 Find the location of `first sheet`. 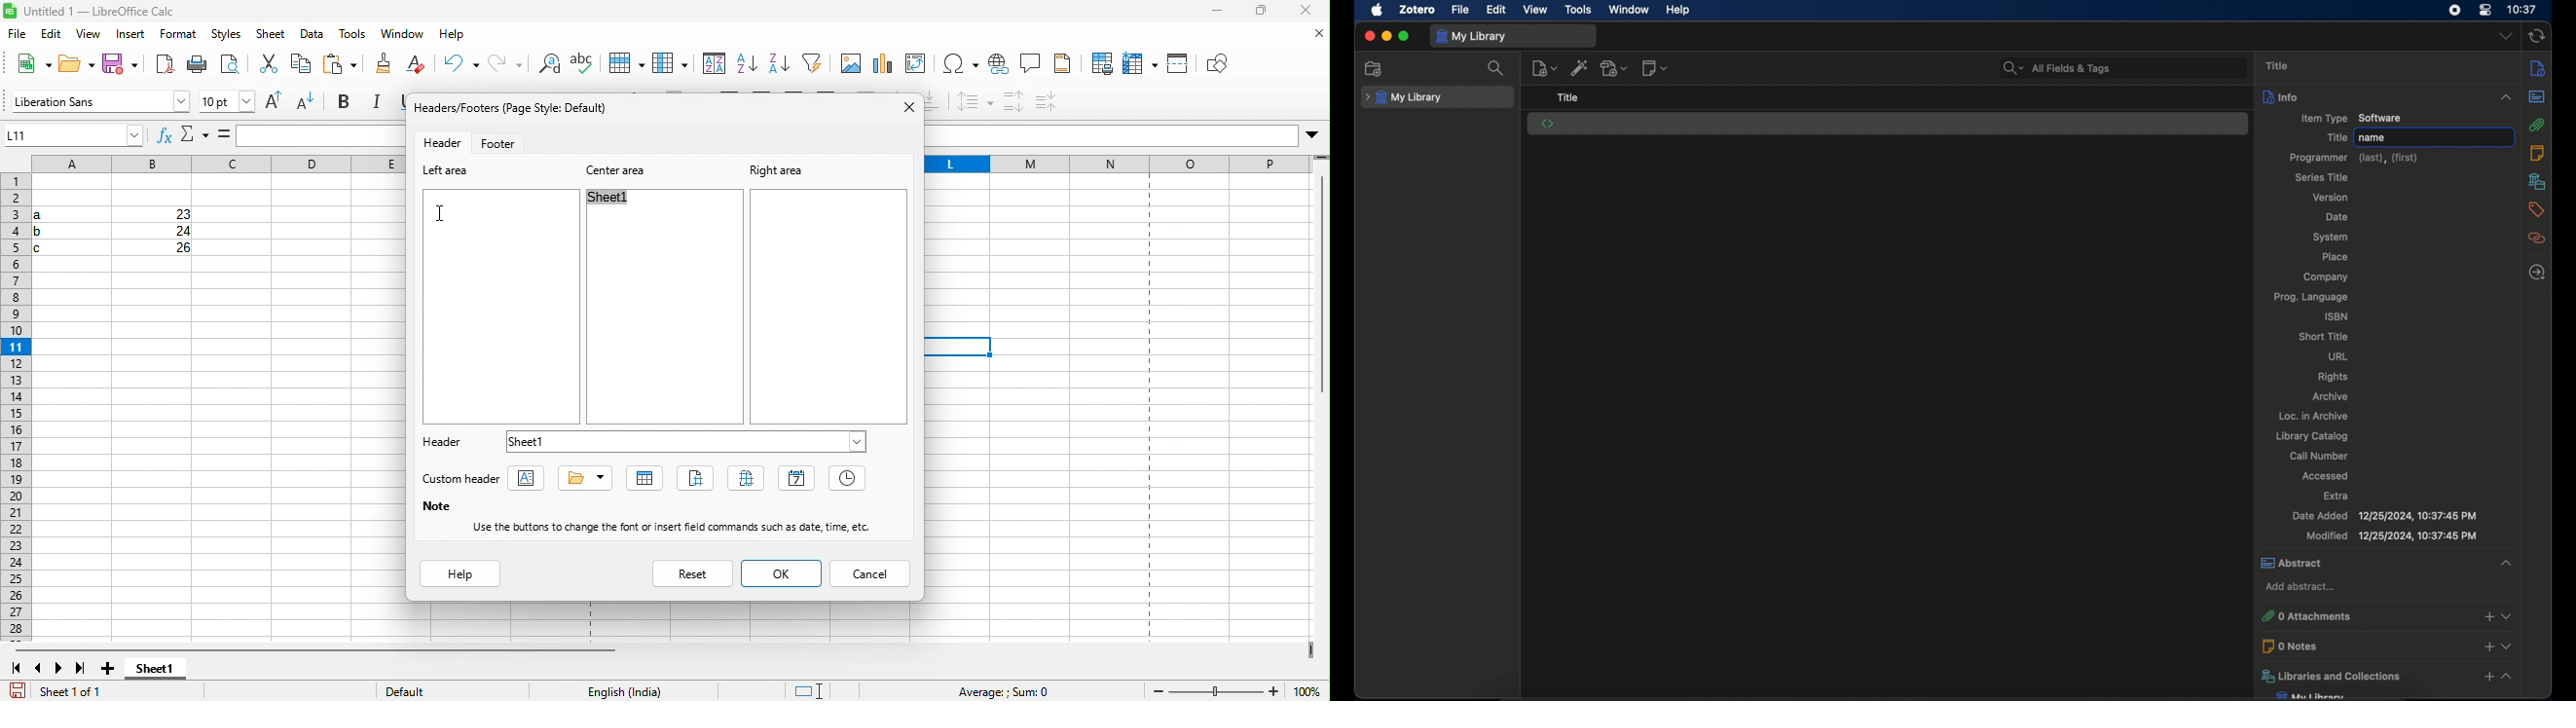

first sheet is located at coordinates (15, 665).